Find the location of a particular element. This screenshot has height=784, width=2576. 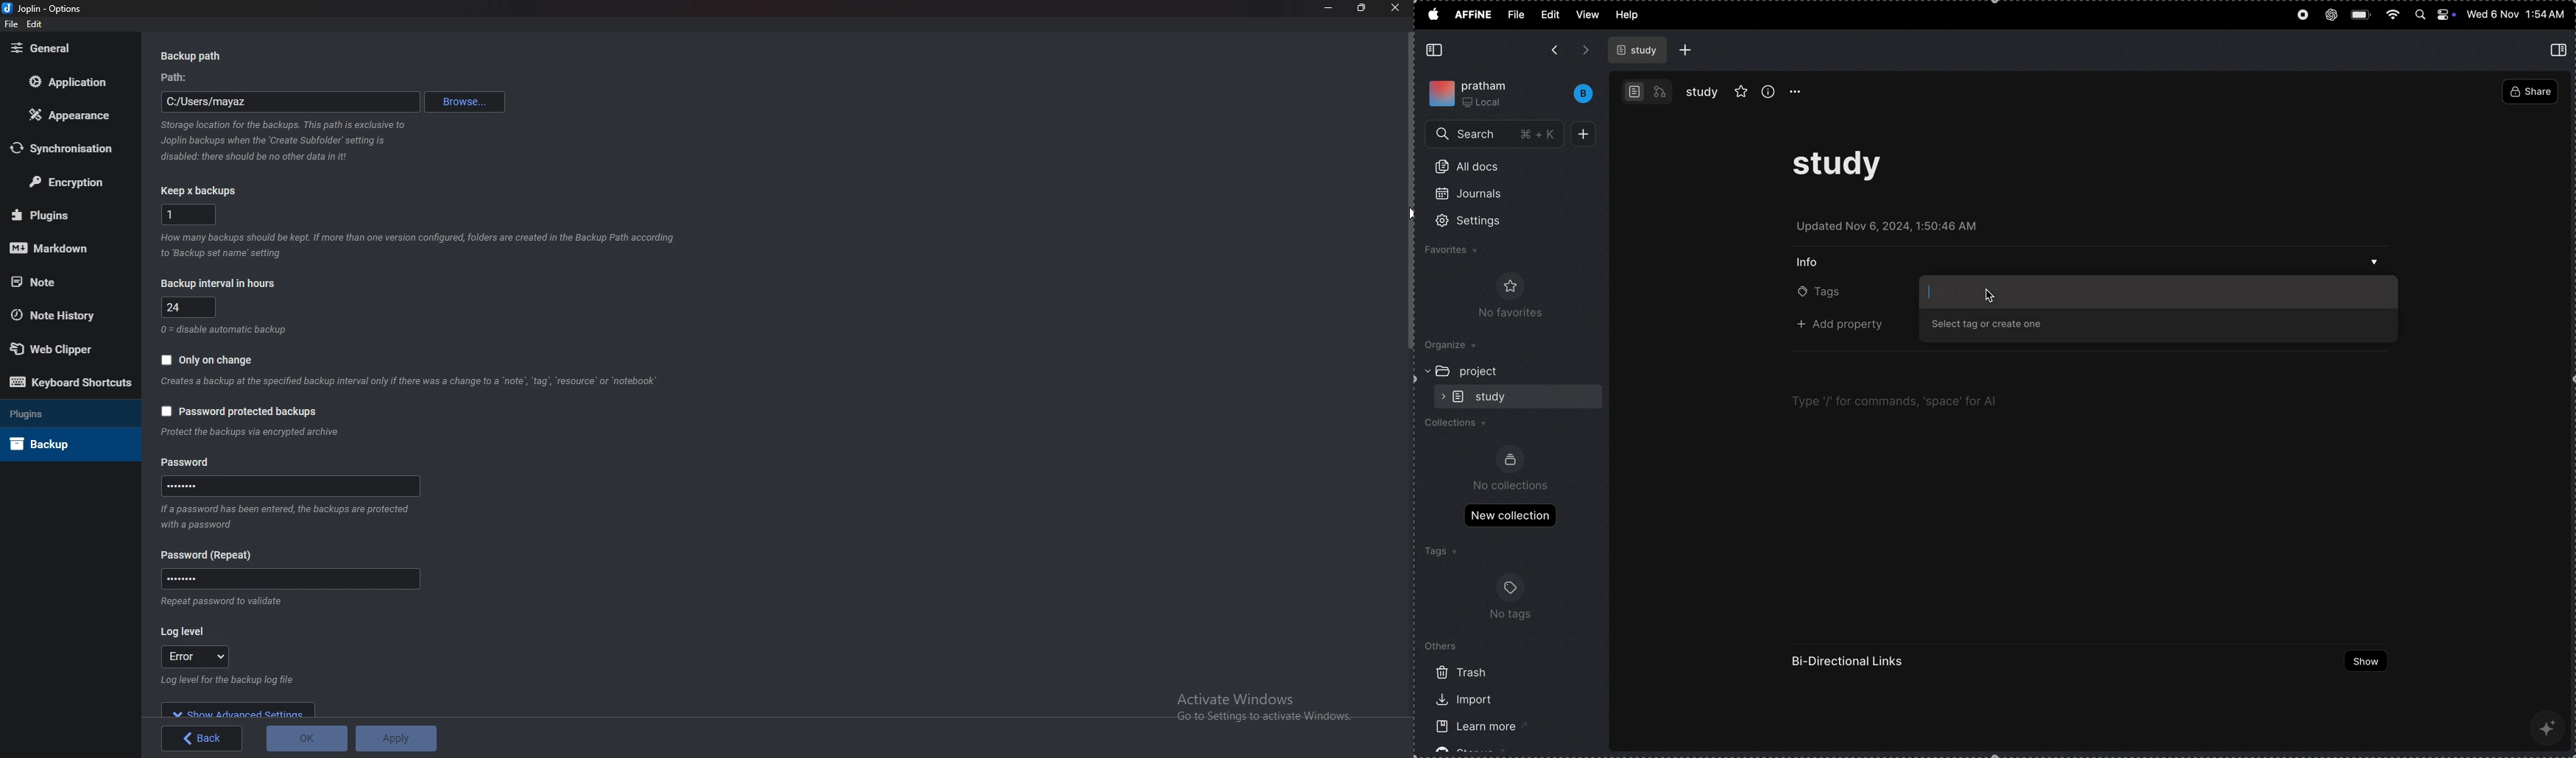

updated is located at coordinates (1896, 228).